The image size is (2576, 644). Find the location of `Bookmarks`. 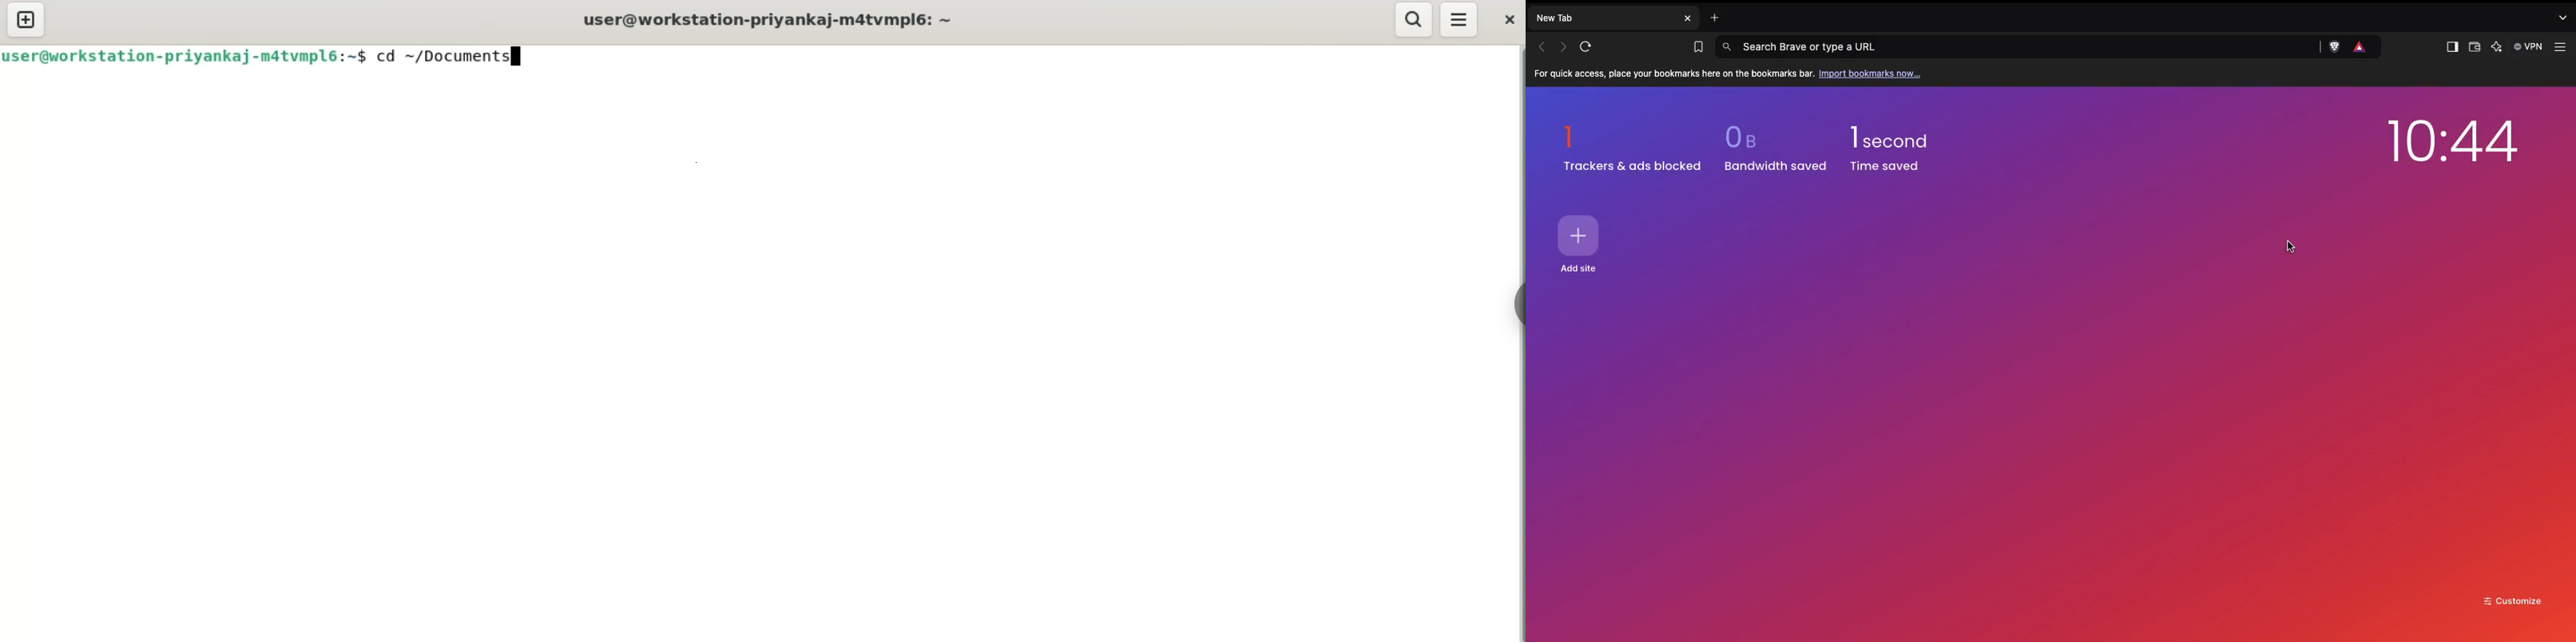

Bookmarks is located at coordinates (1695, 47).